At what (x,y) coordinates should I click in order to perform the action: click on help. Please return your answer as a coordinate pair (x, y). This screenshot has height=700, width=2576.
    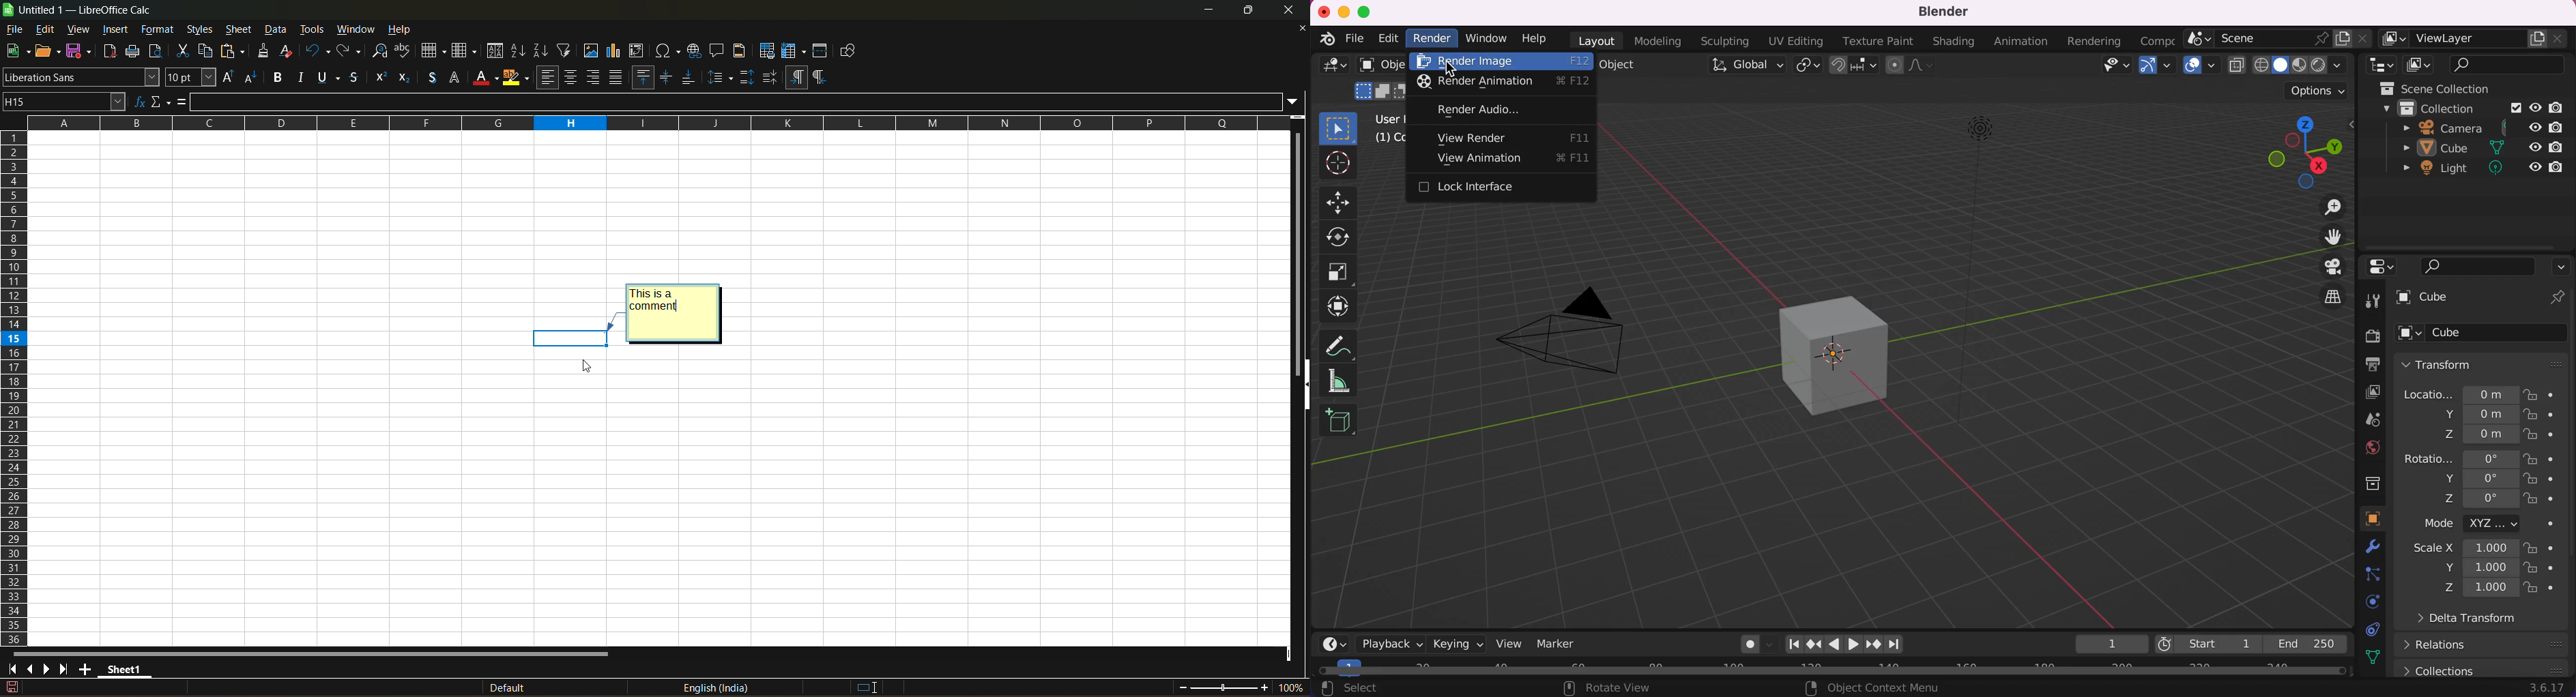
    Looking at the image, I should click on (1530, 41).